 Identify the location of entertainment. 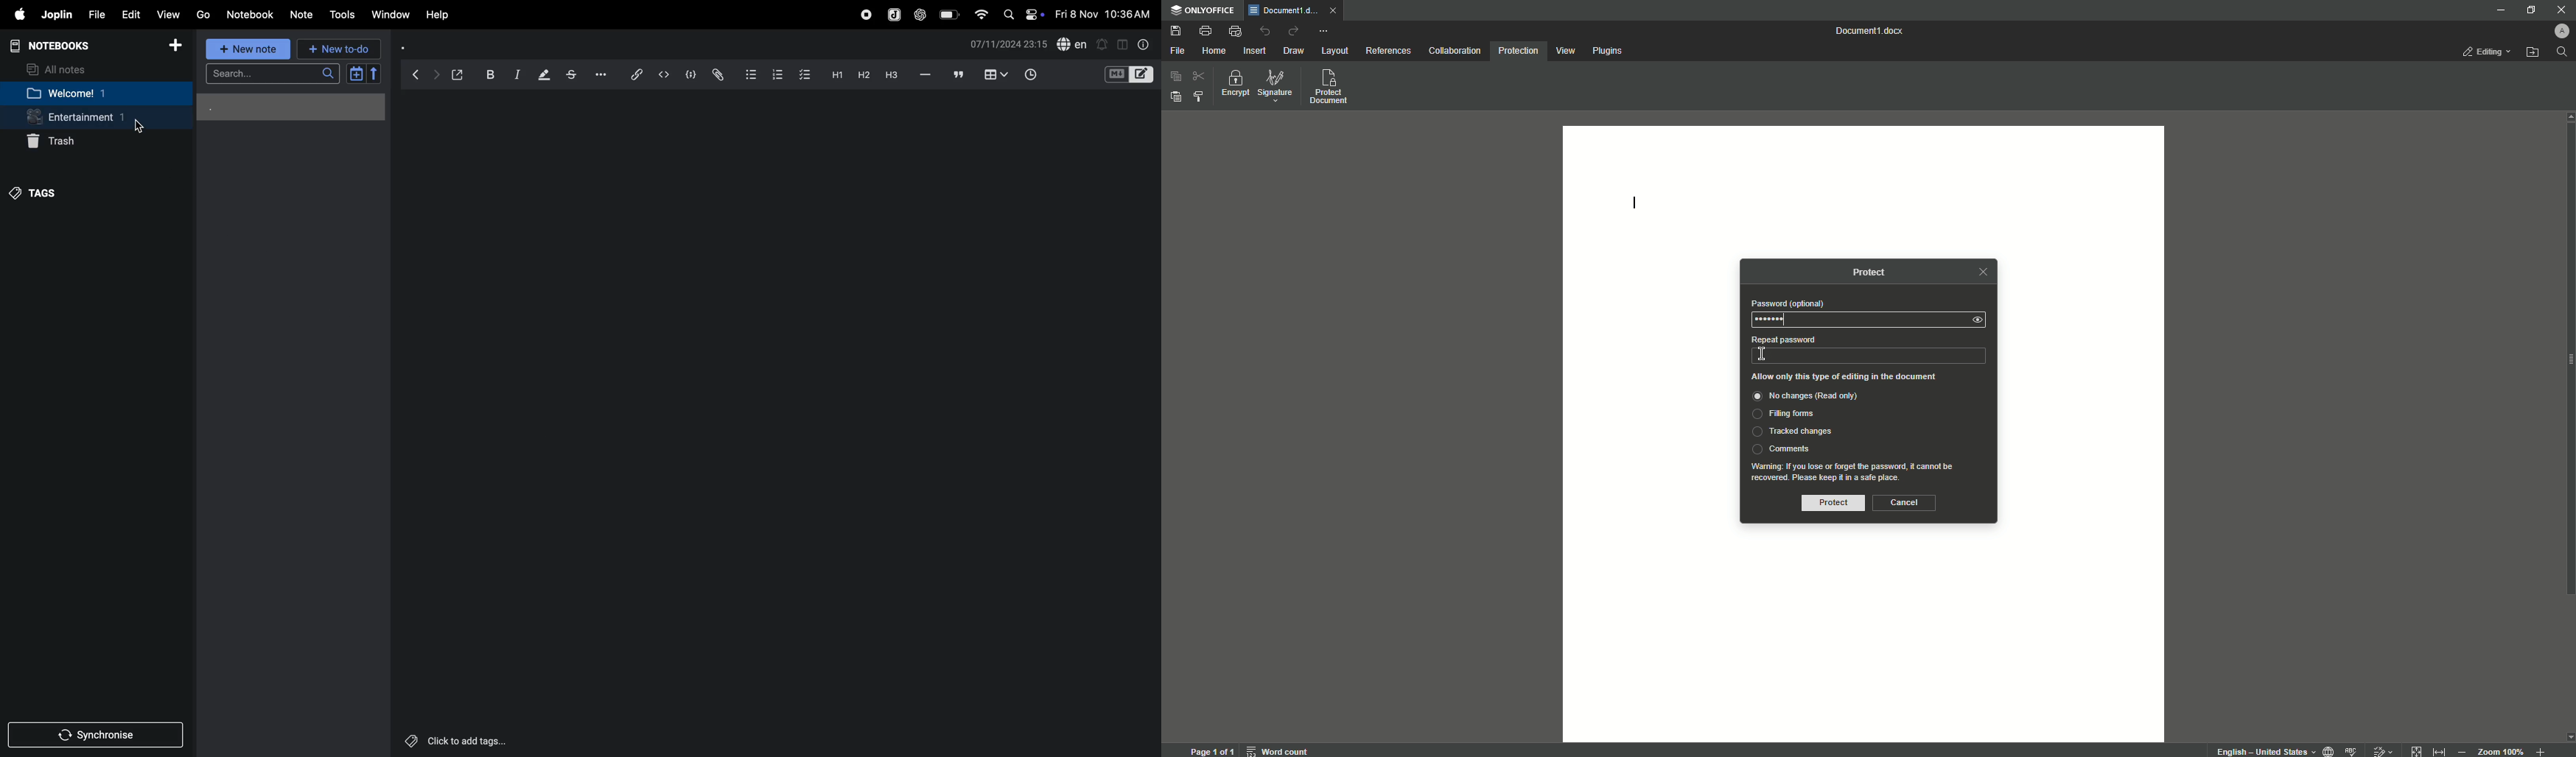
(93, 118).